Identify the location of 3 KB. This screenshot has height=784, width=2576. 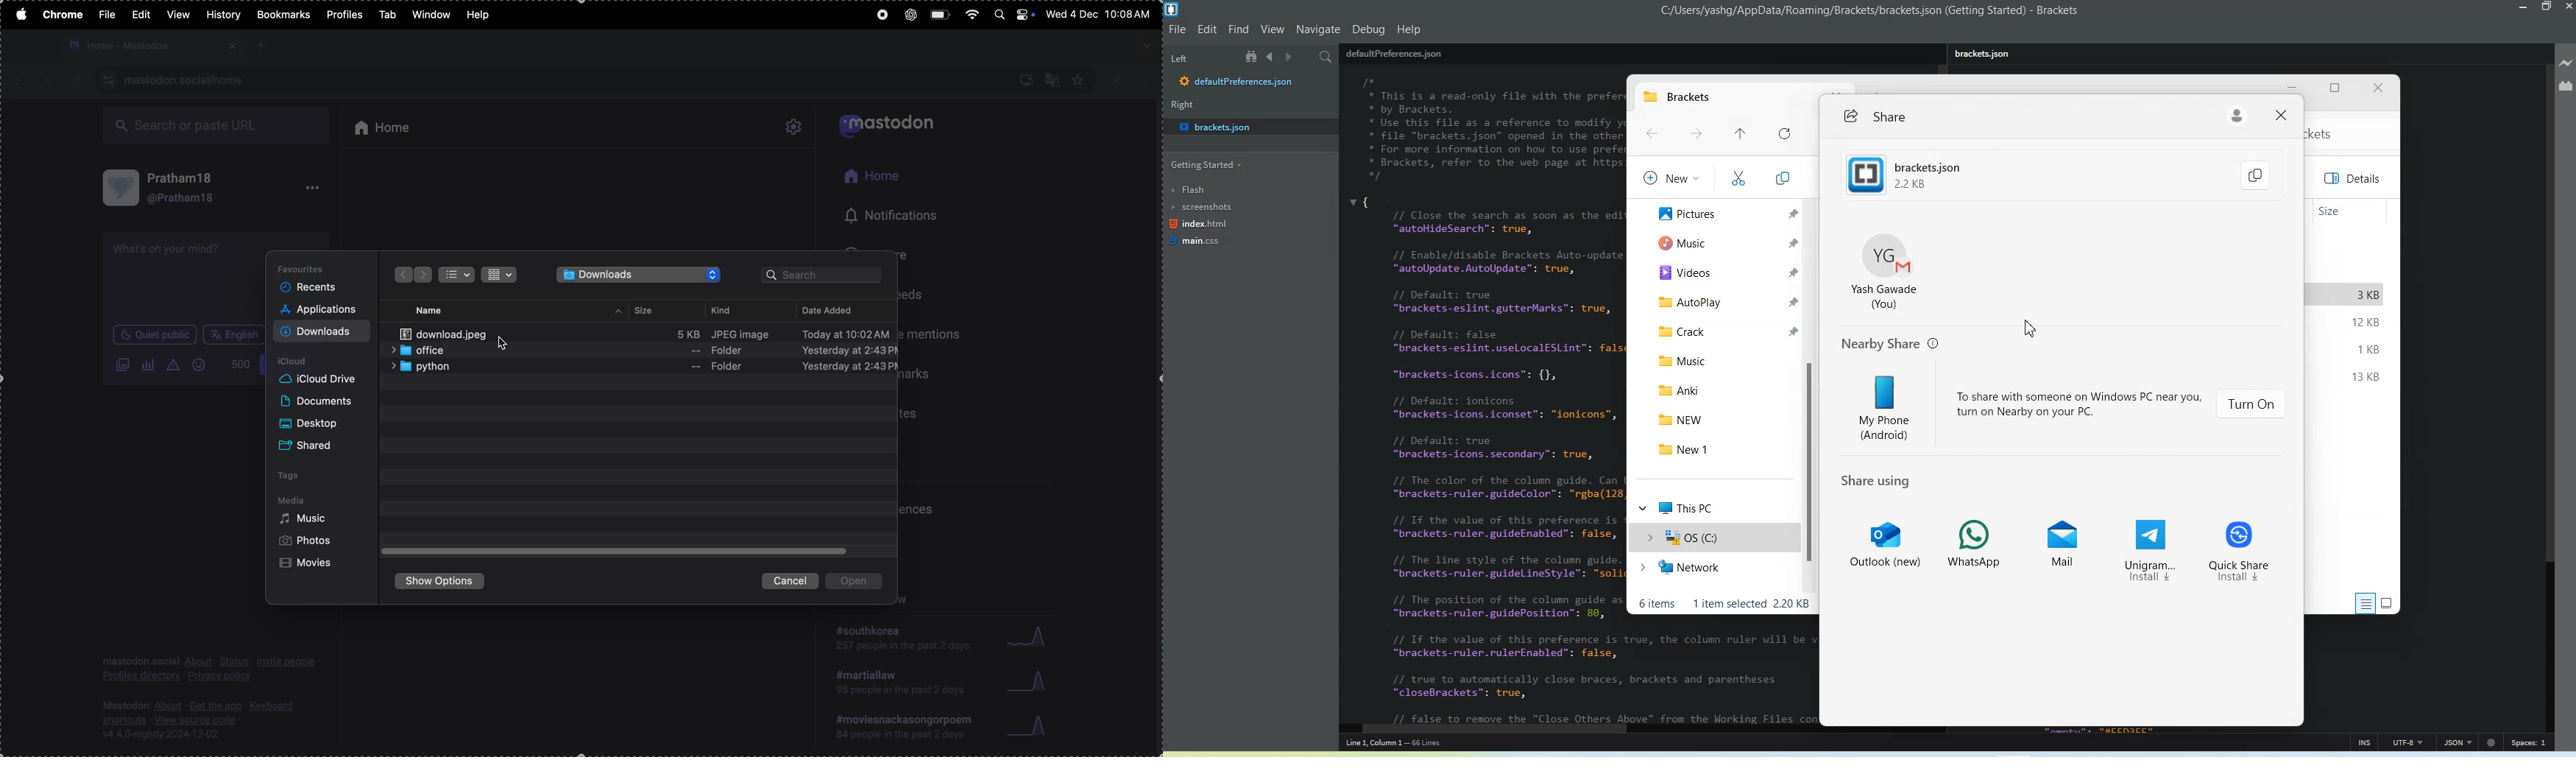
(2370, 295).